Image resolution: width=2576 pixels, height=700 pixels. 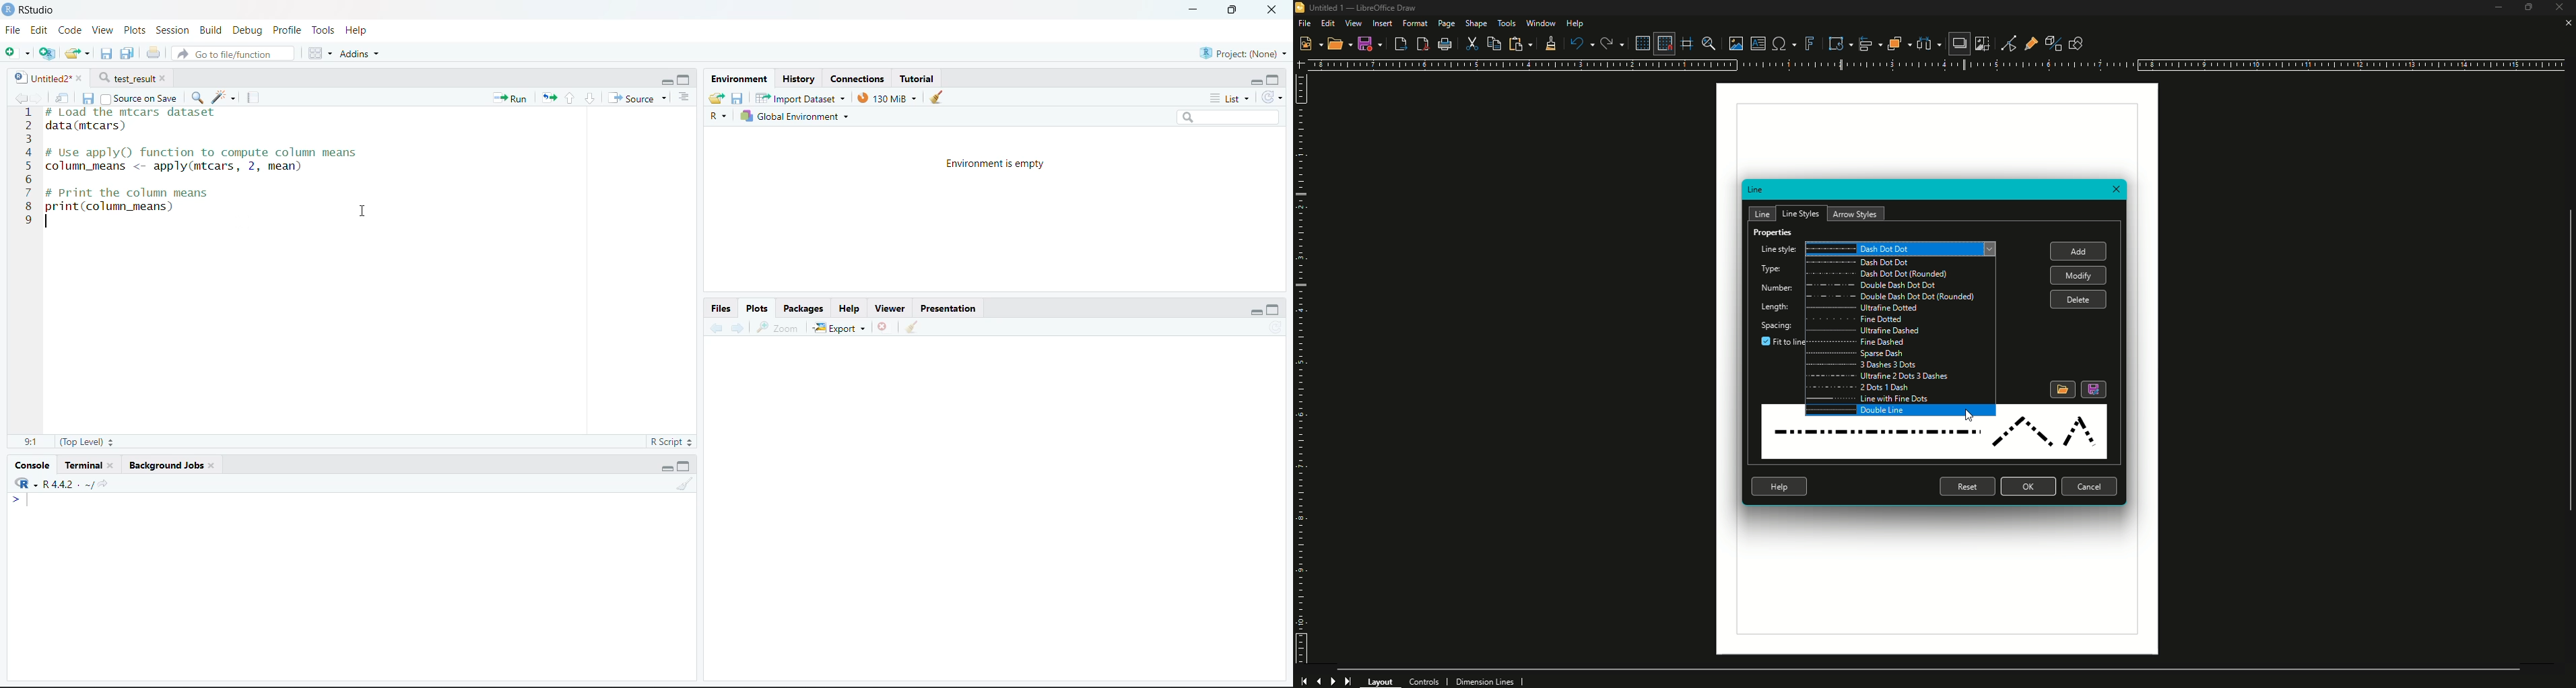 I want to click on Minimize, so click(x=1253, y=309).